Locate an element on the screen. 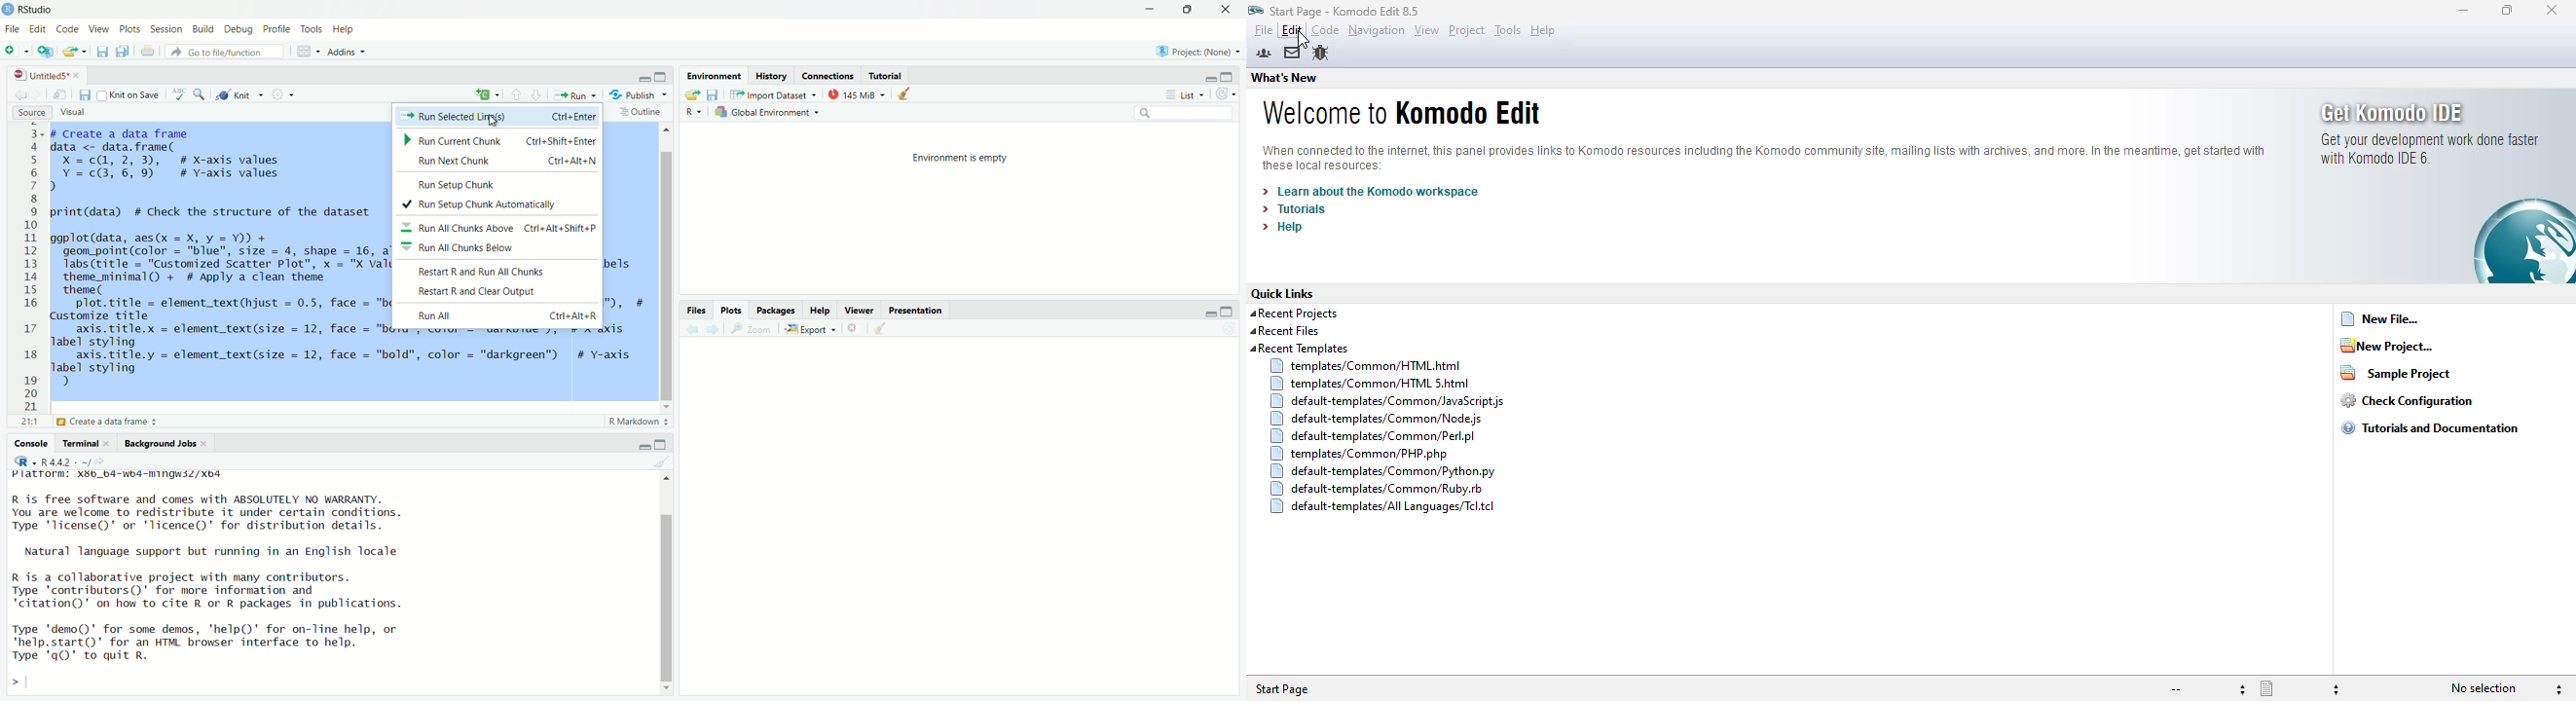 This screenshot has width=2576, height=728. Edit is located at coordinates (38, 31).